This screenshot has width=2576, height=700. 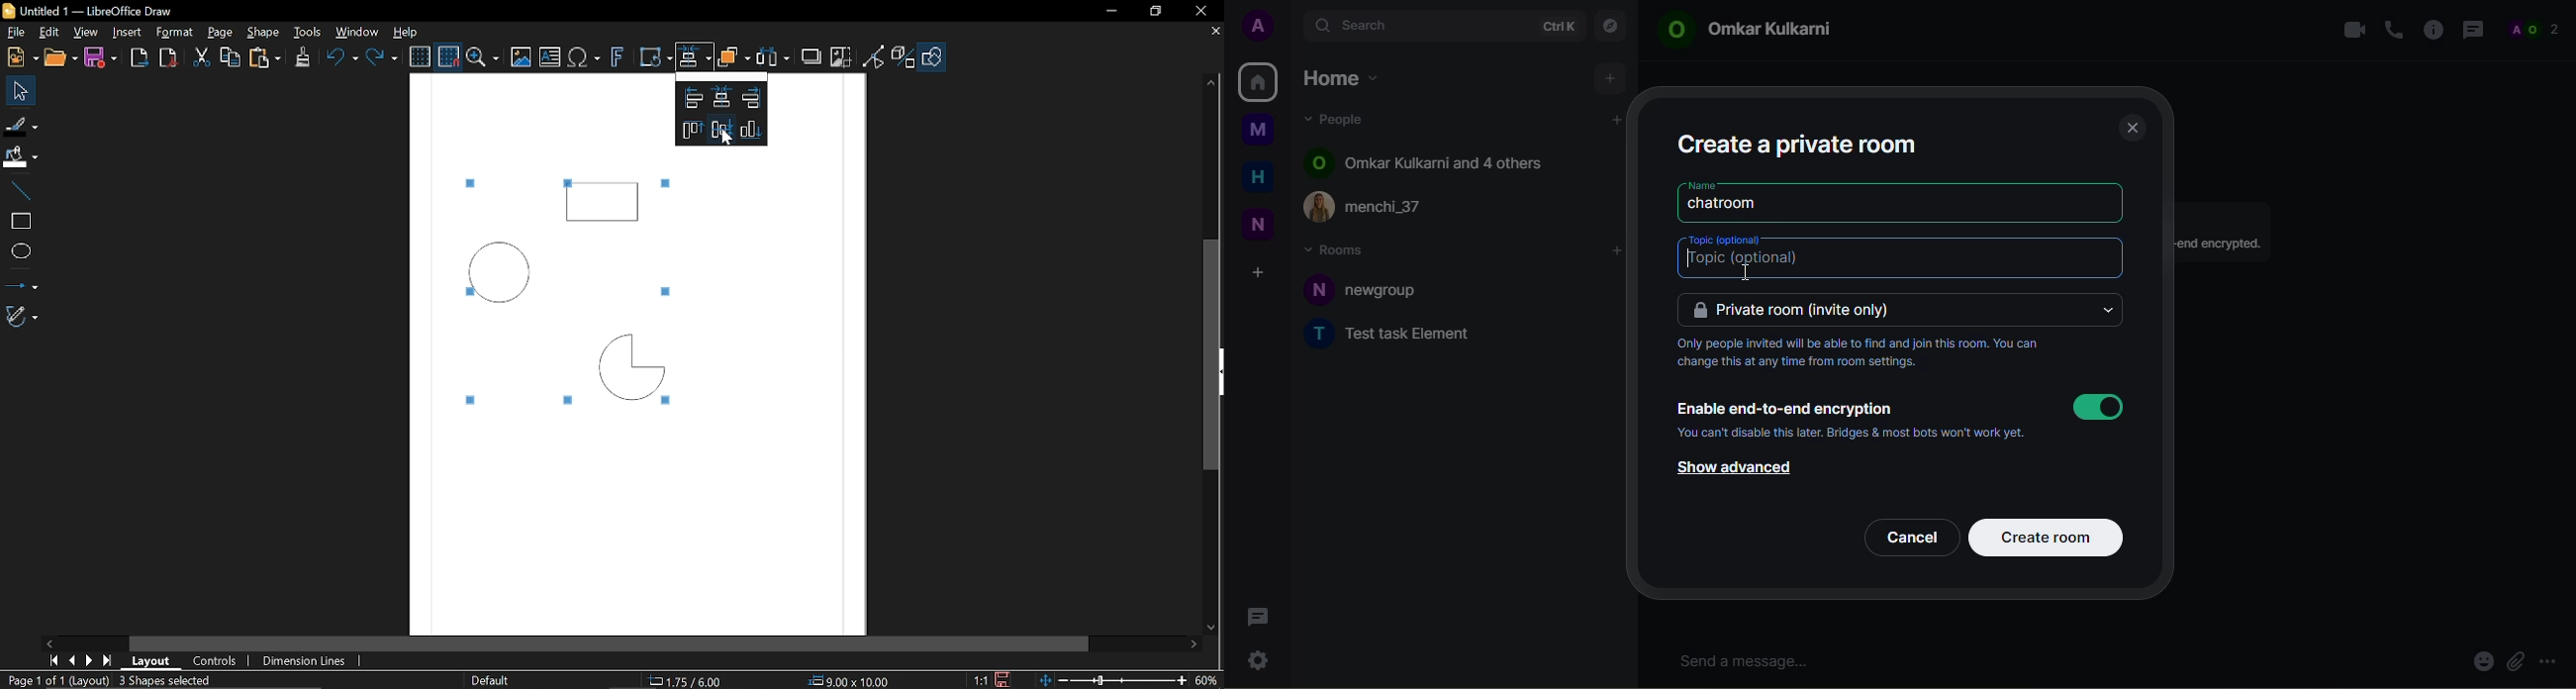 I want to click on voice call, so click(x=2393, y=30).